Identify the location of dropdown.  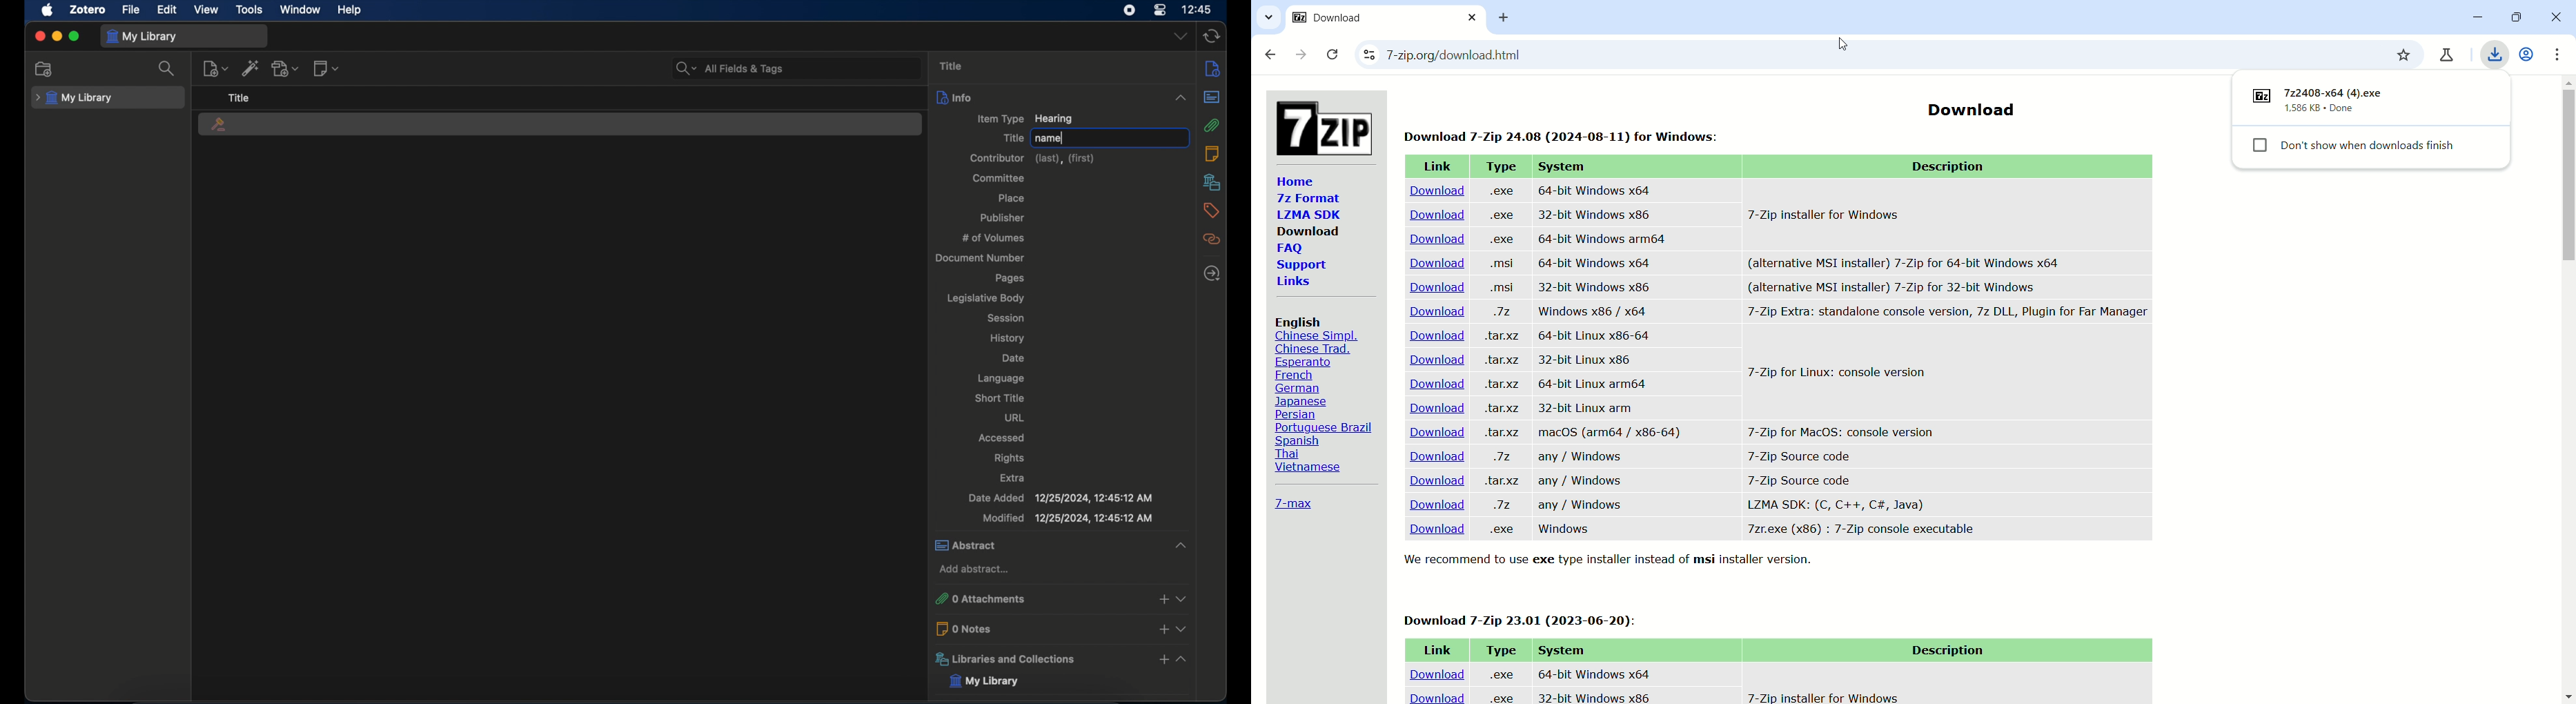
(1181, 35).